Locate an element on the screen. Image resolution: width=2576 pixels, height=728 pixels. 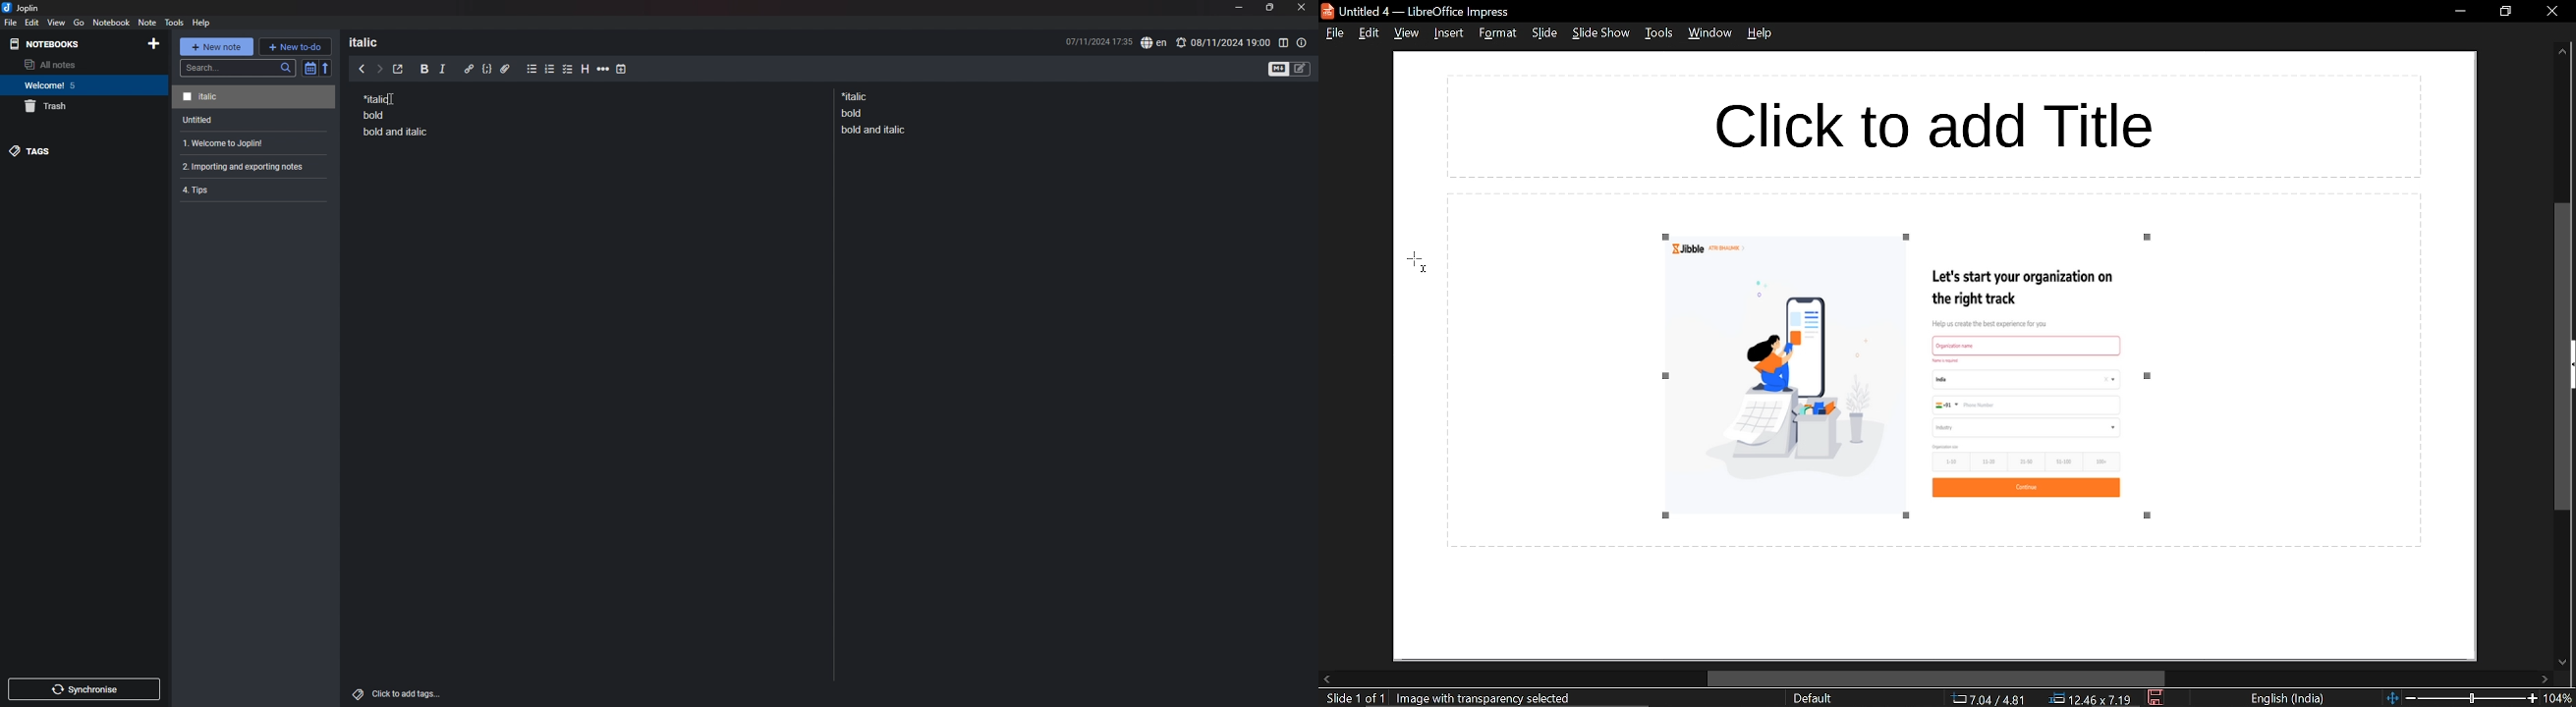
move down is located at coordinates (2560, 660).